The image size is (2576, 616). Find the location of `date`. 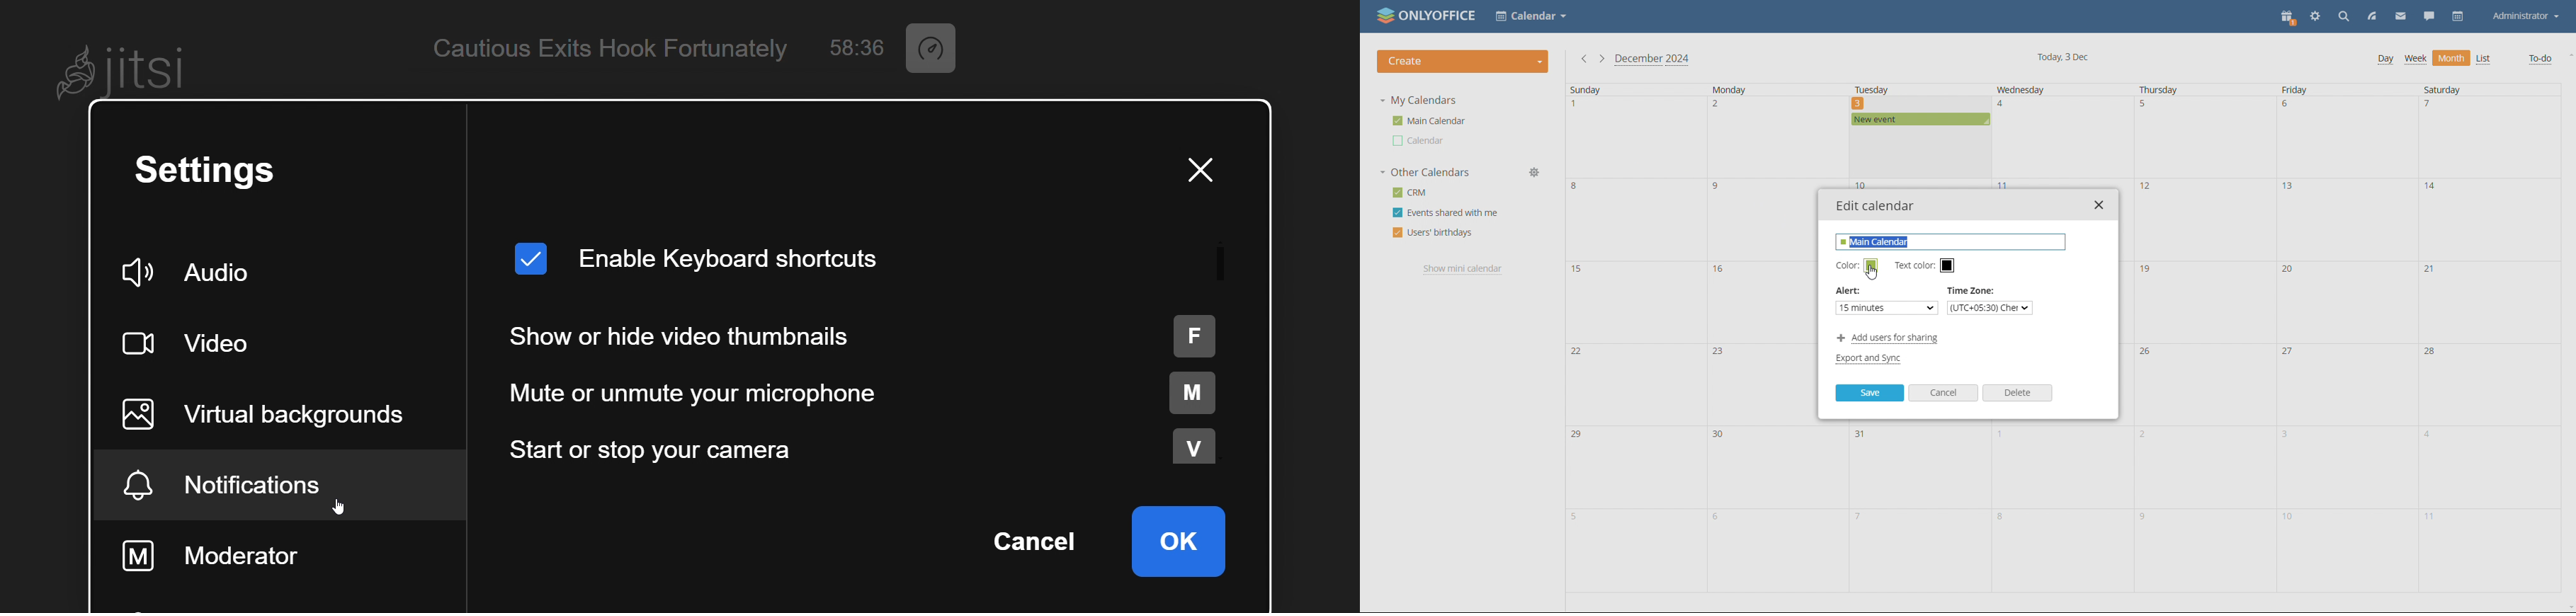

date is located at coordinates (2491, 220).